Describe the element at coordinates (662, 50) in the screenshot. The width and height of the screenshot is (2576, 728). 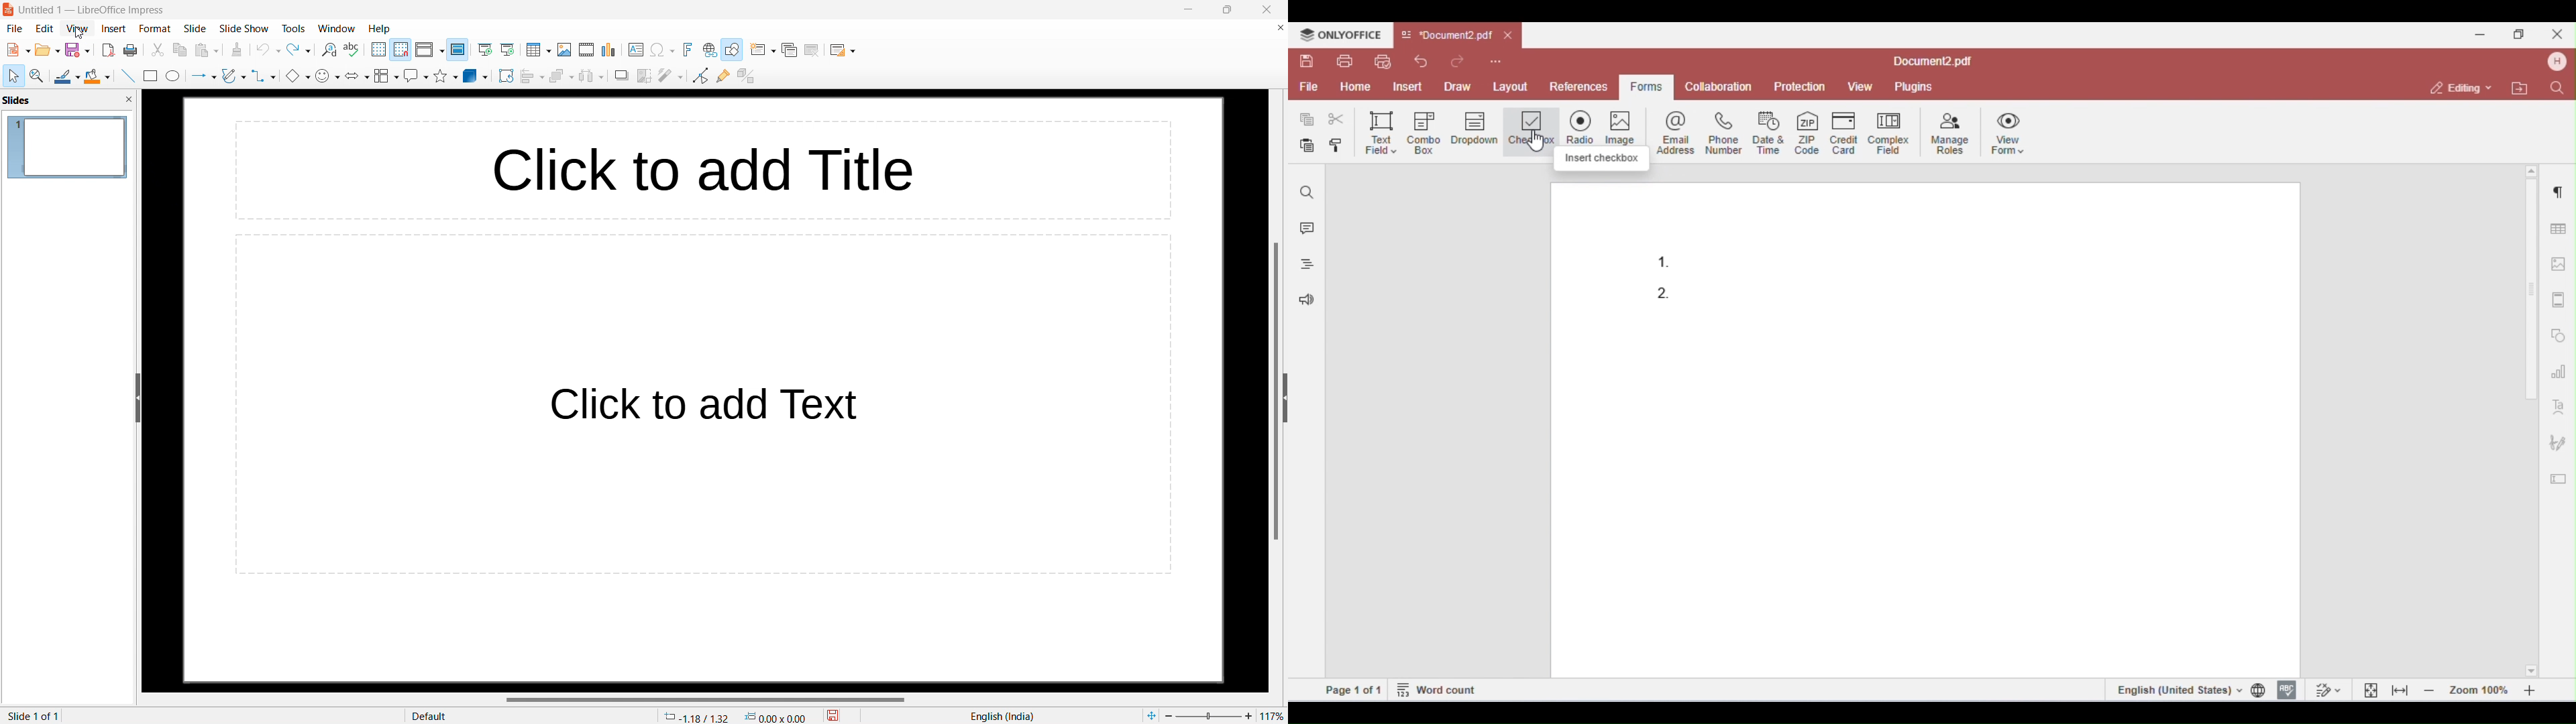
I see `insert special character` at that location.